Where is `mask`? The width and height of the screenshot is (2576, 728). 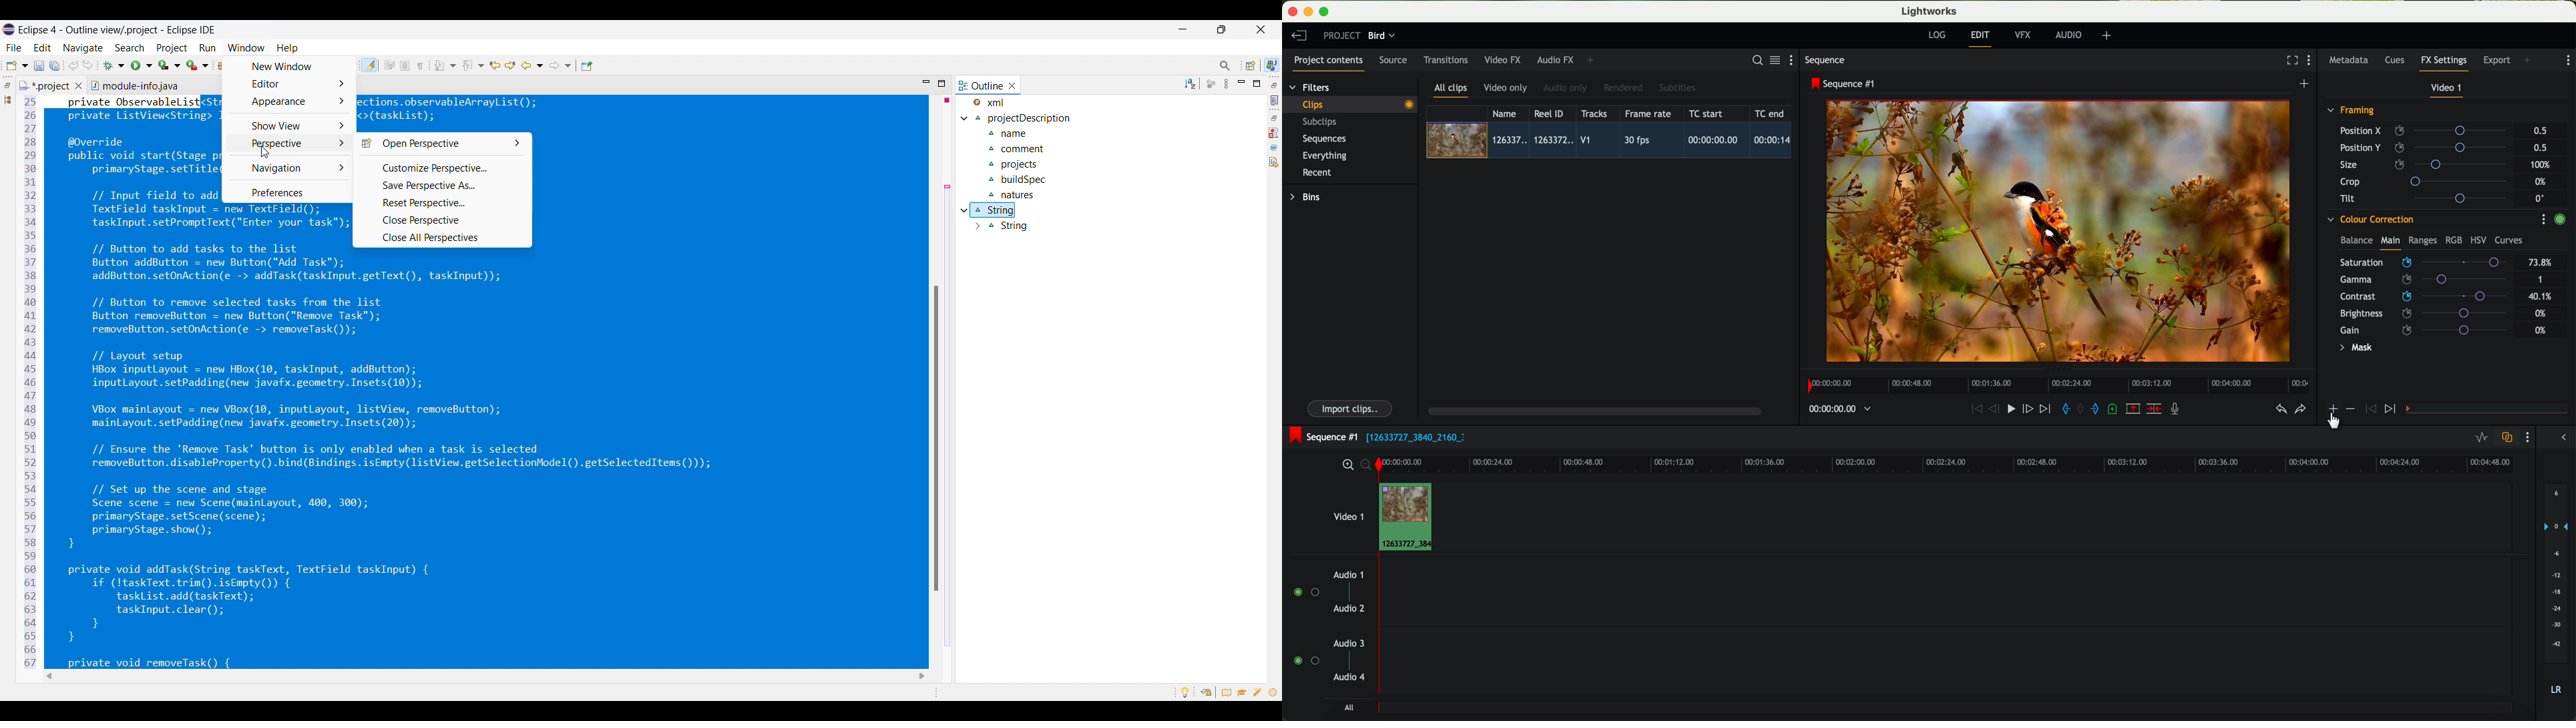
mask is located at coordinates (2354, 349).